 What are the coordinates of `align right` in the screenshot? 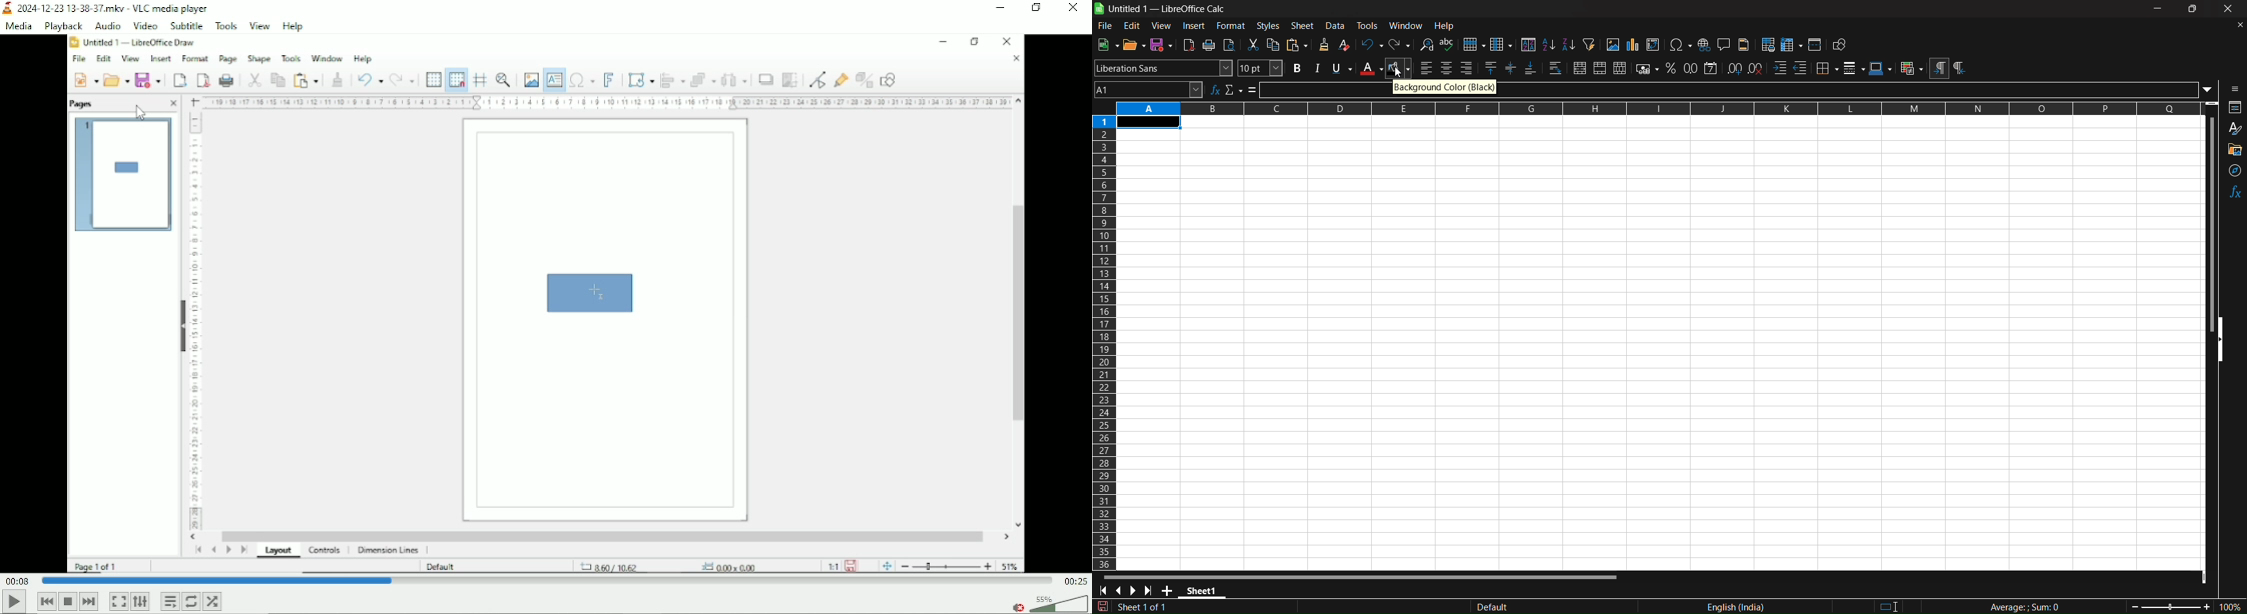 It's located at (1468, 67).